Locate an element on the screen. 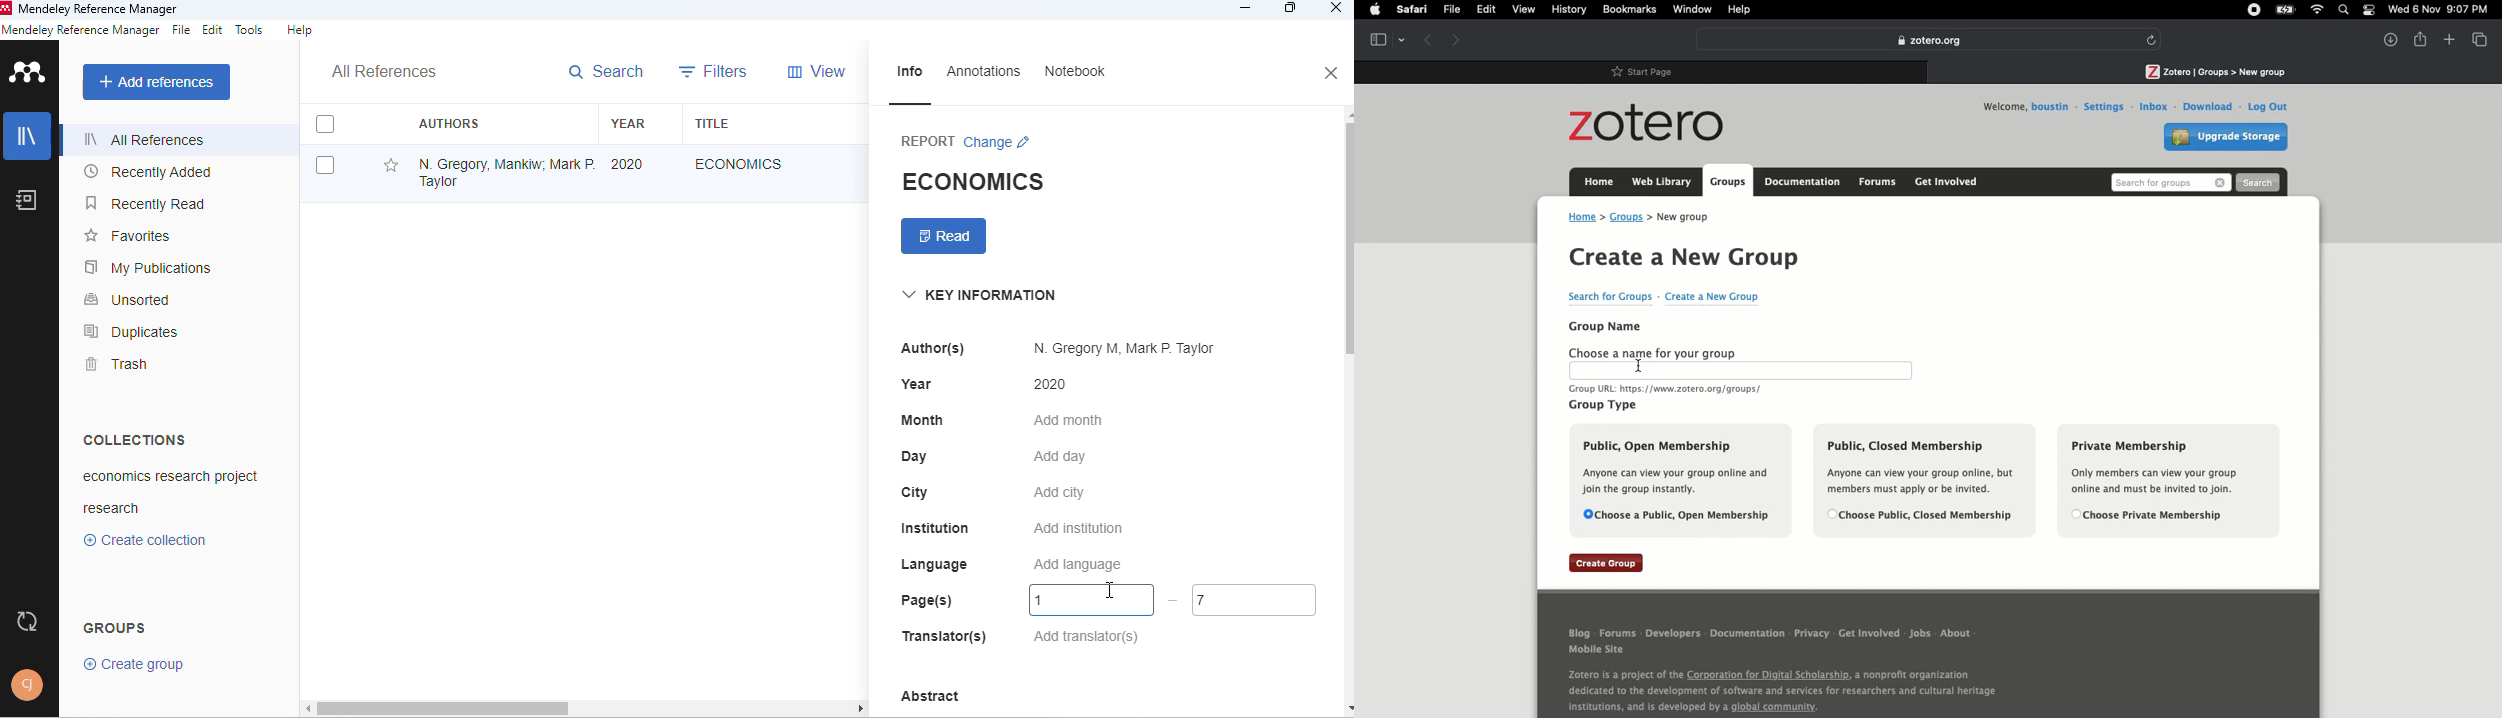 This screenshot has width=2520, height=728. - is located at coordinates (1172, 600).